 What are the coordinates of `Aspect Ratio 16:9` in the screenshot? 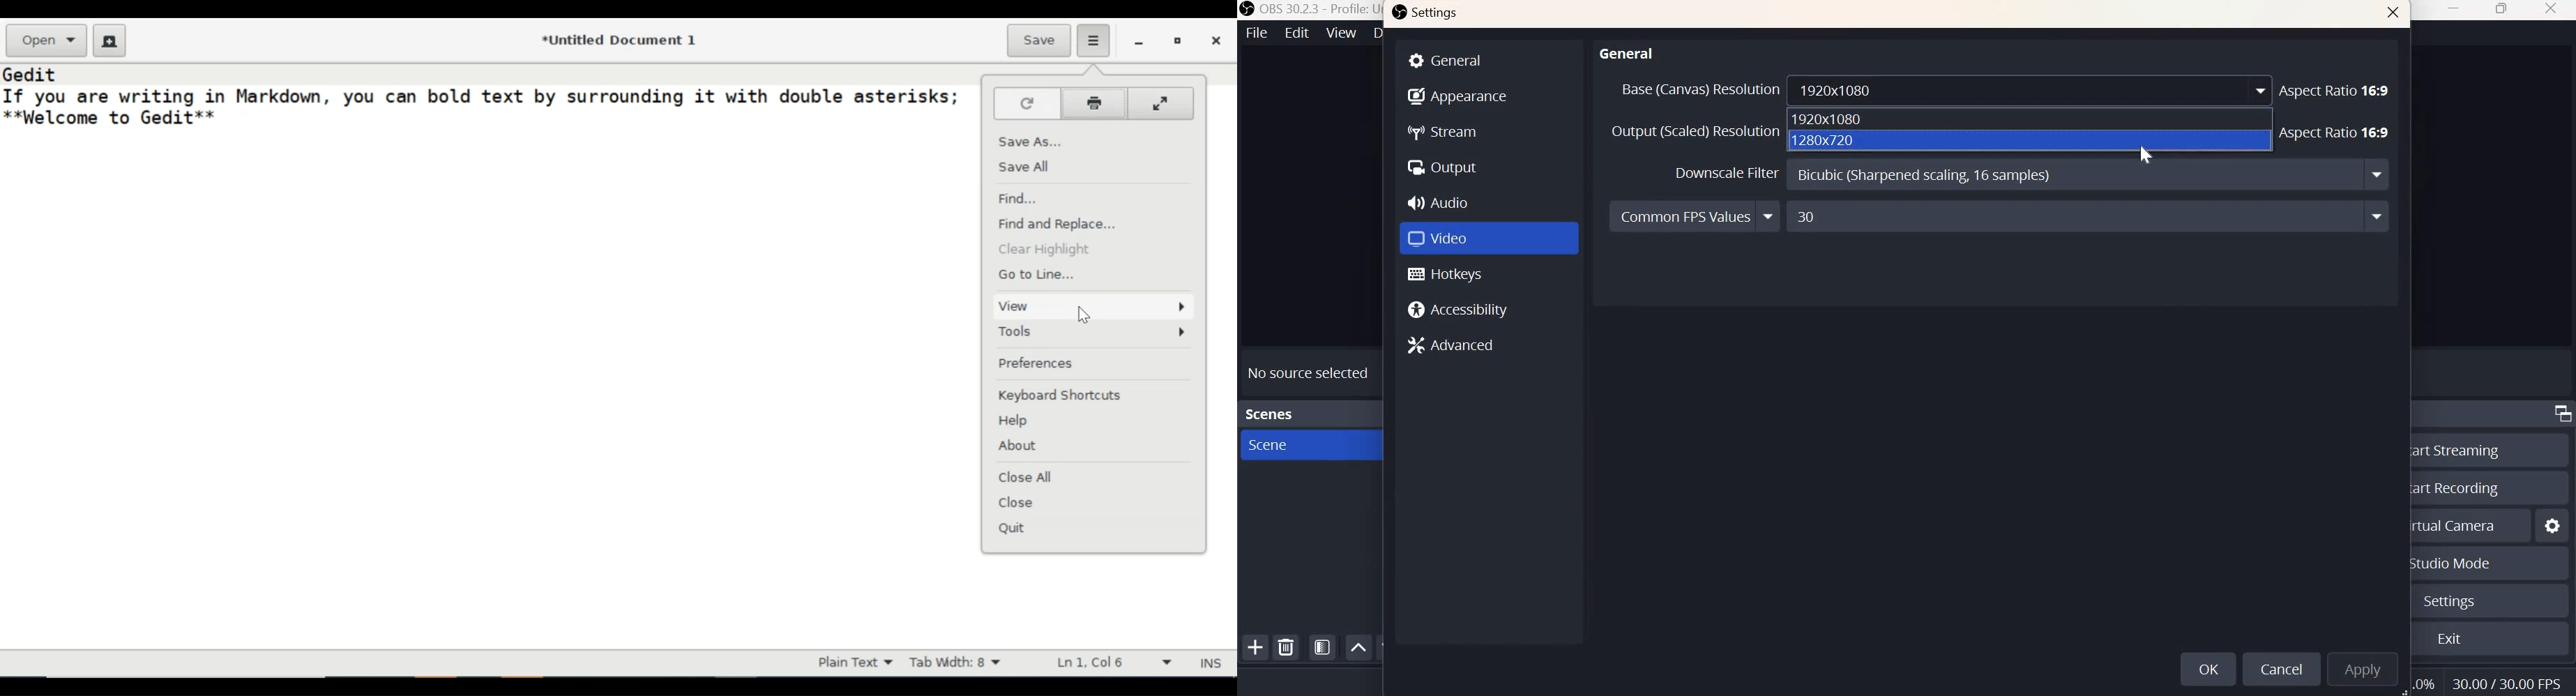 It's located at (2335, 133).